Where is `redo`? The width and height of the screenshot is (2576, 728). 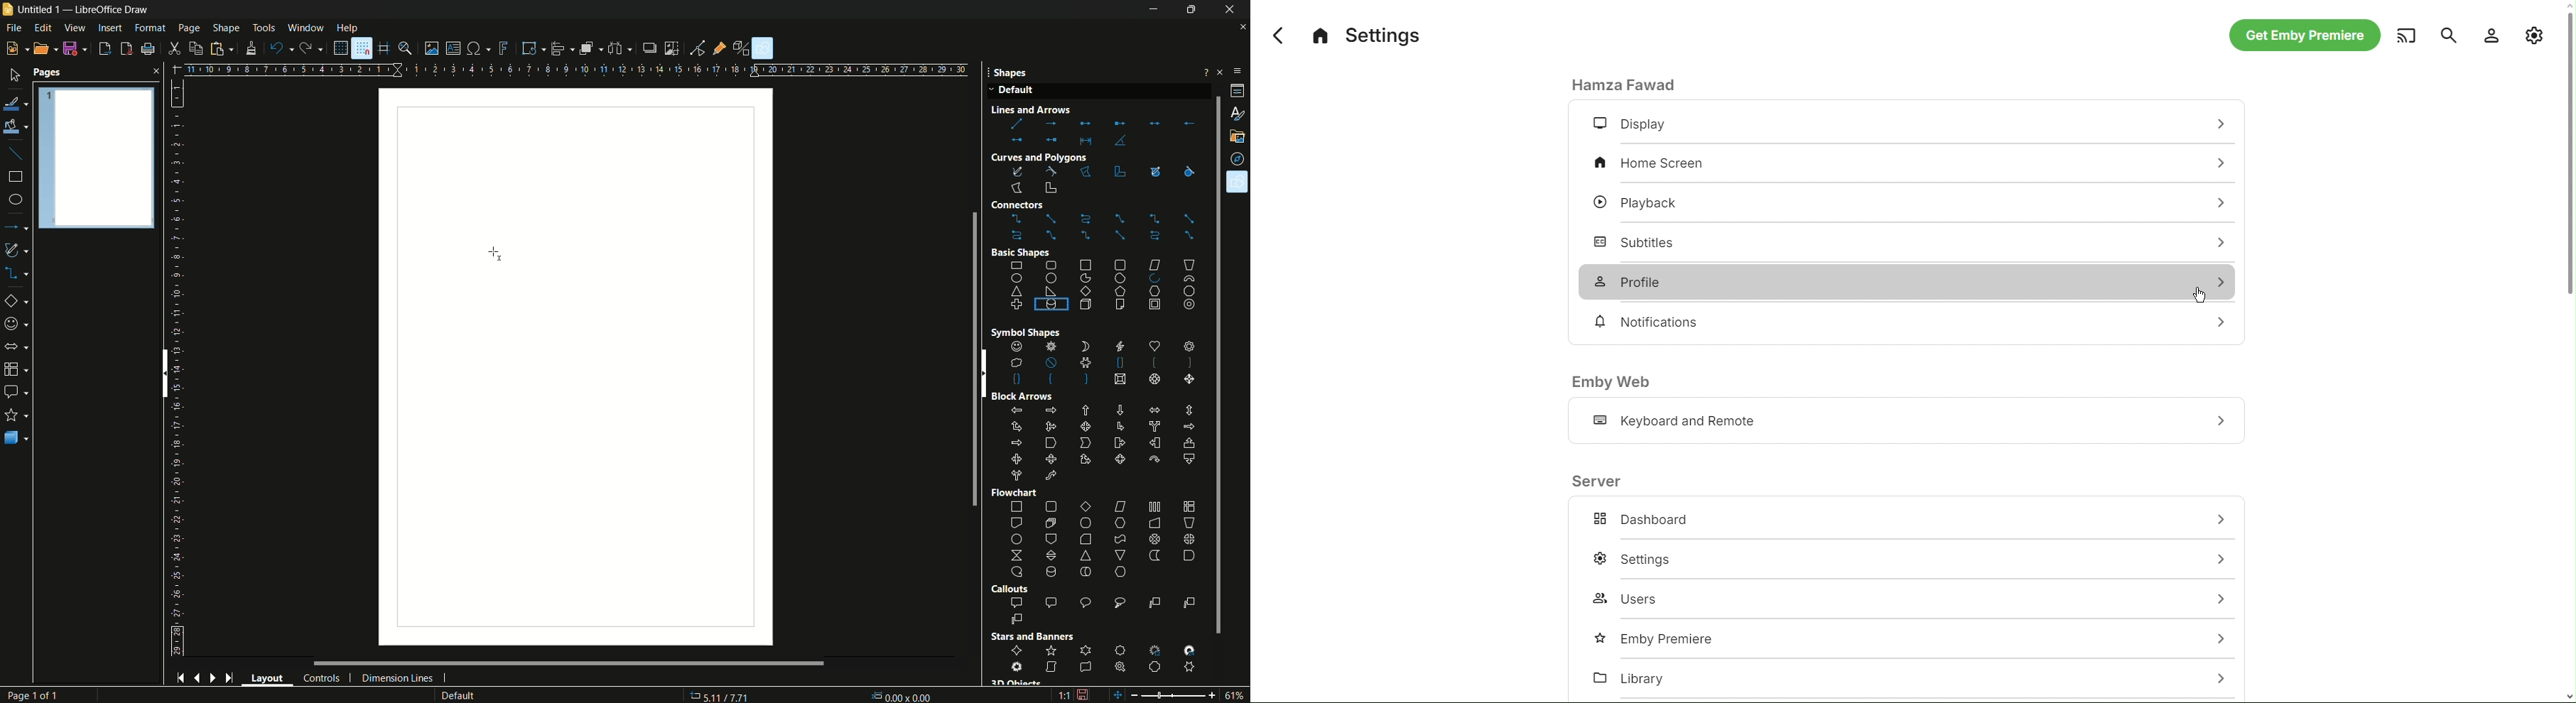
redo is located at coordinates (311, 48).